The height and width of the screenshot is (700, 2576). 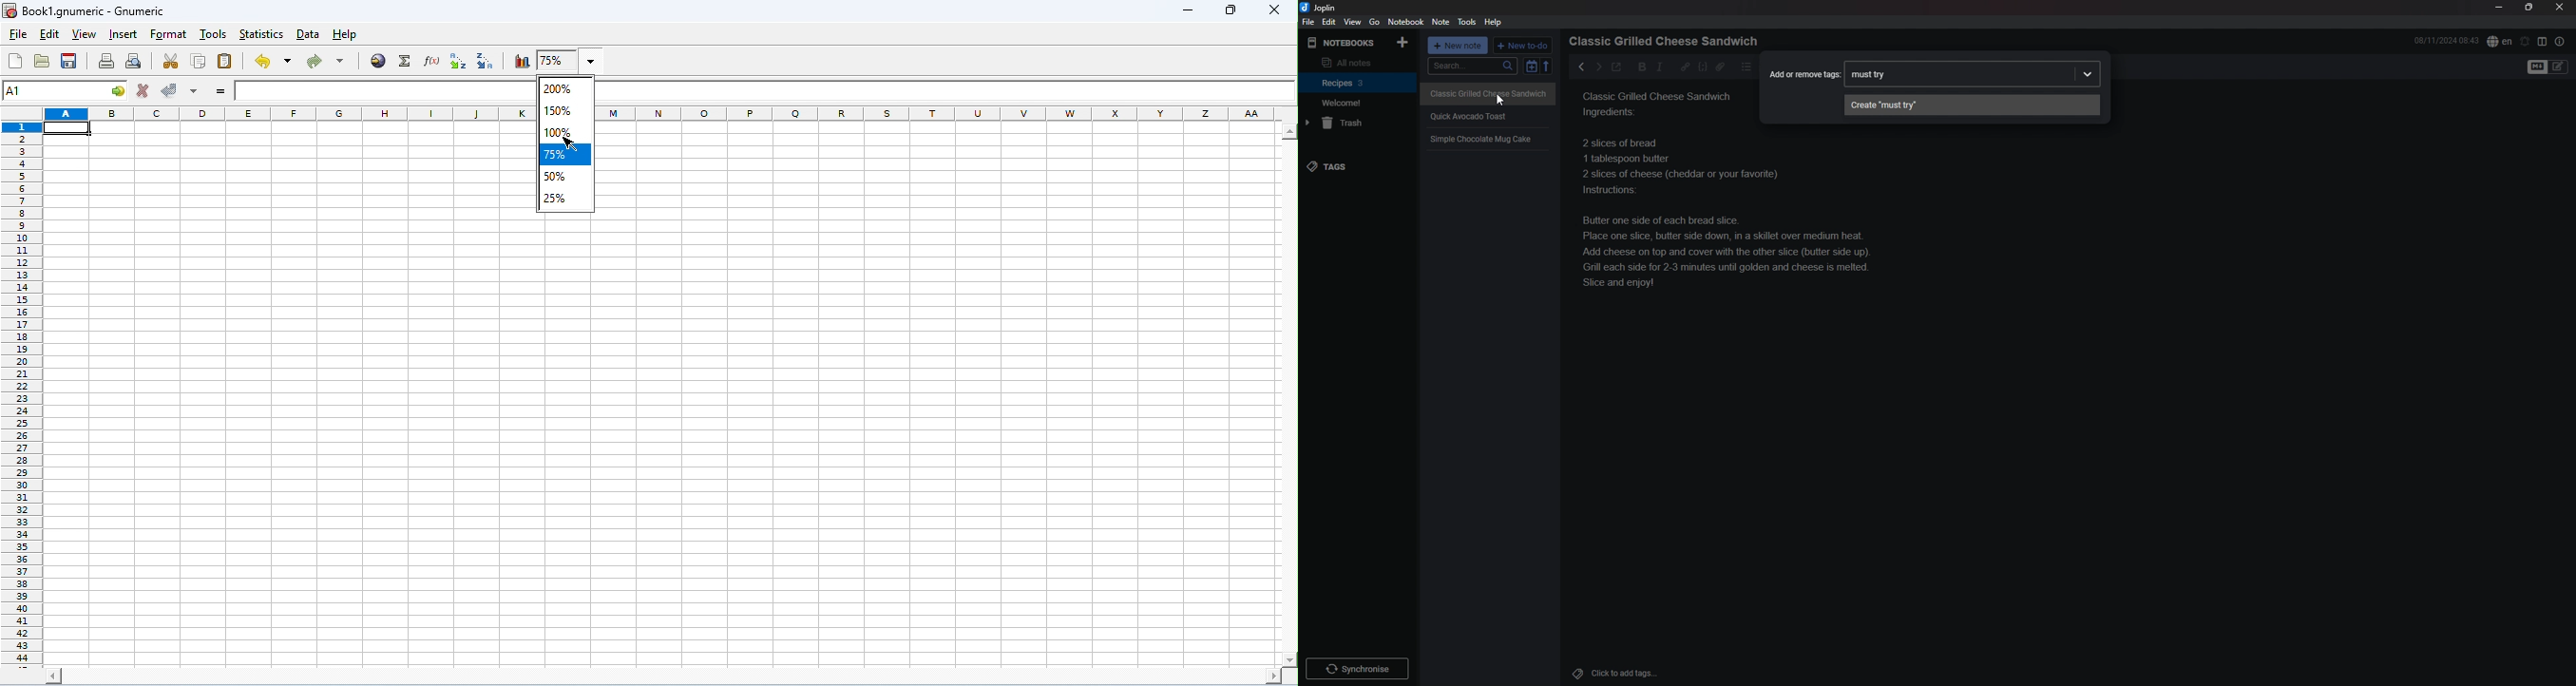 What do you see at coordinates (1616, 69) in the screenshot?
I see `toggle external editor` at bounding box center [1616, 69].